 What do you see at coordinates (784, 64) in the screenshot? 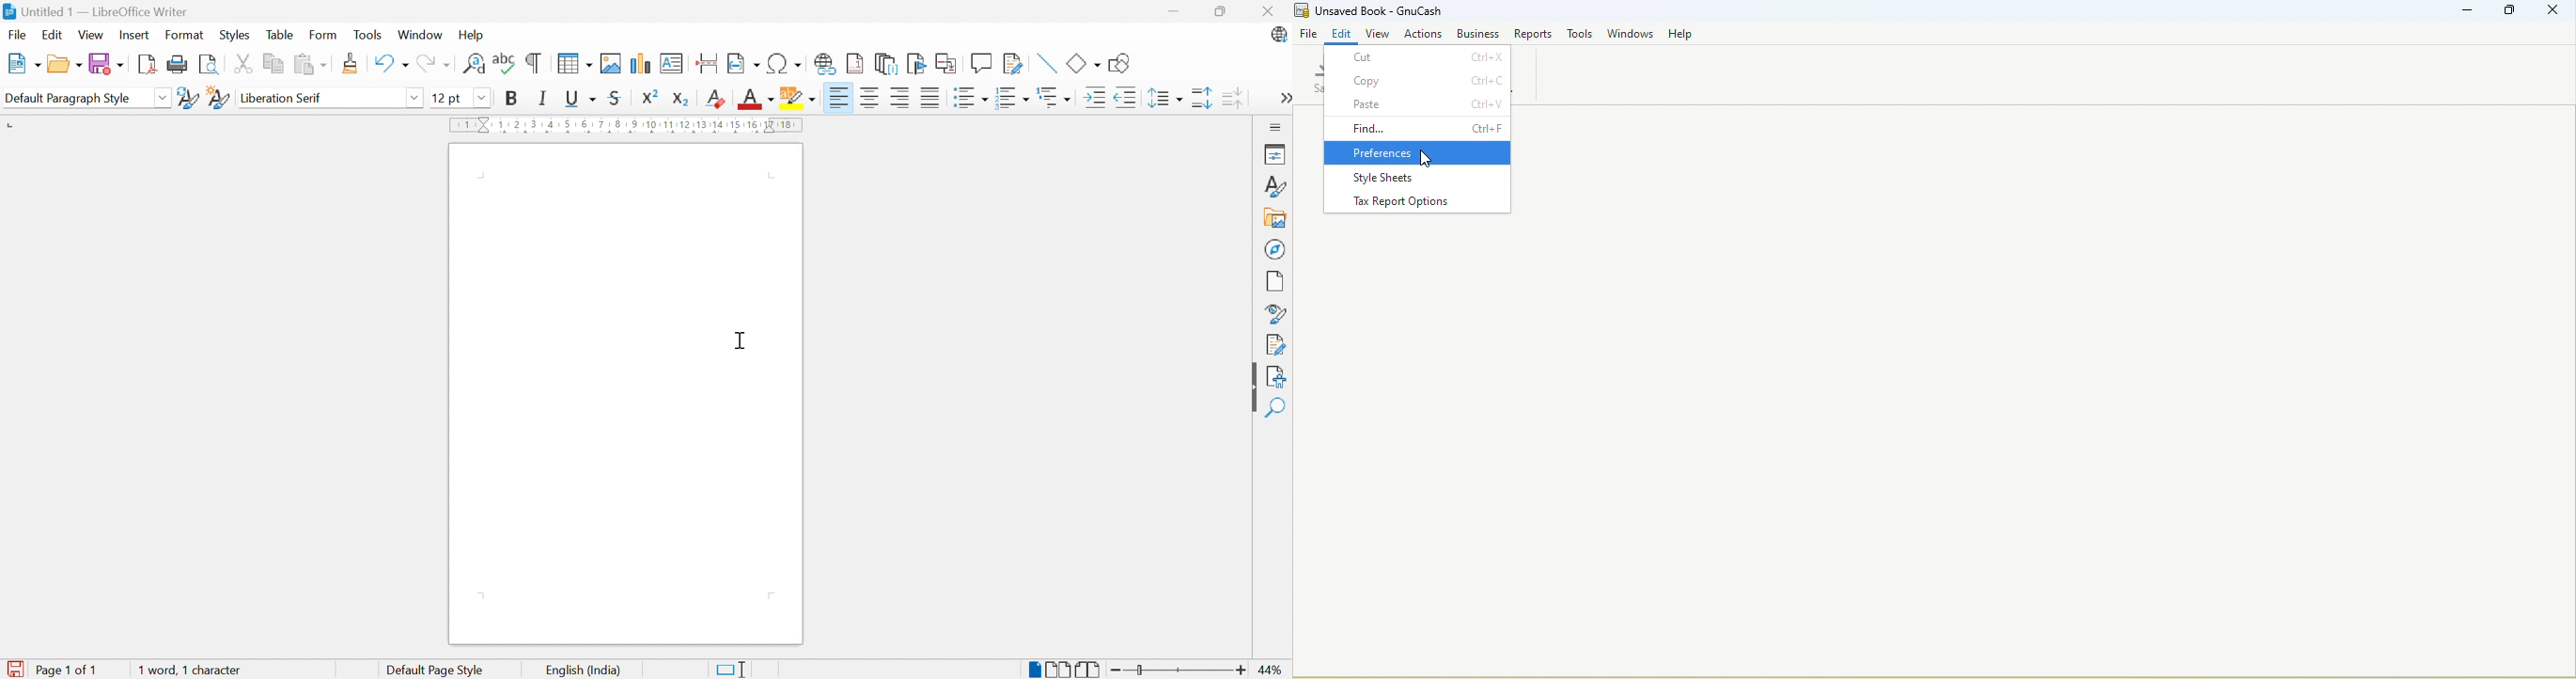
I see `Insert special characters` at bounding box center [784, 64].